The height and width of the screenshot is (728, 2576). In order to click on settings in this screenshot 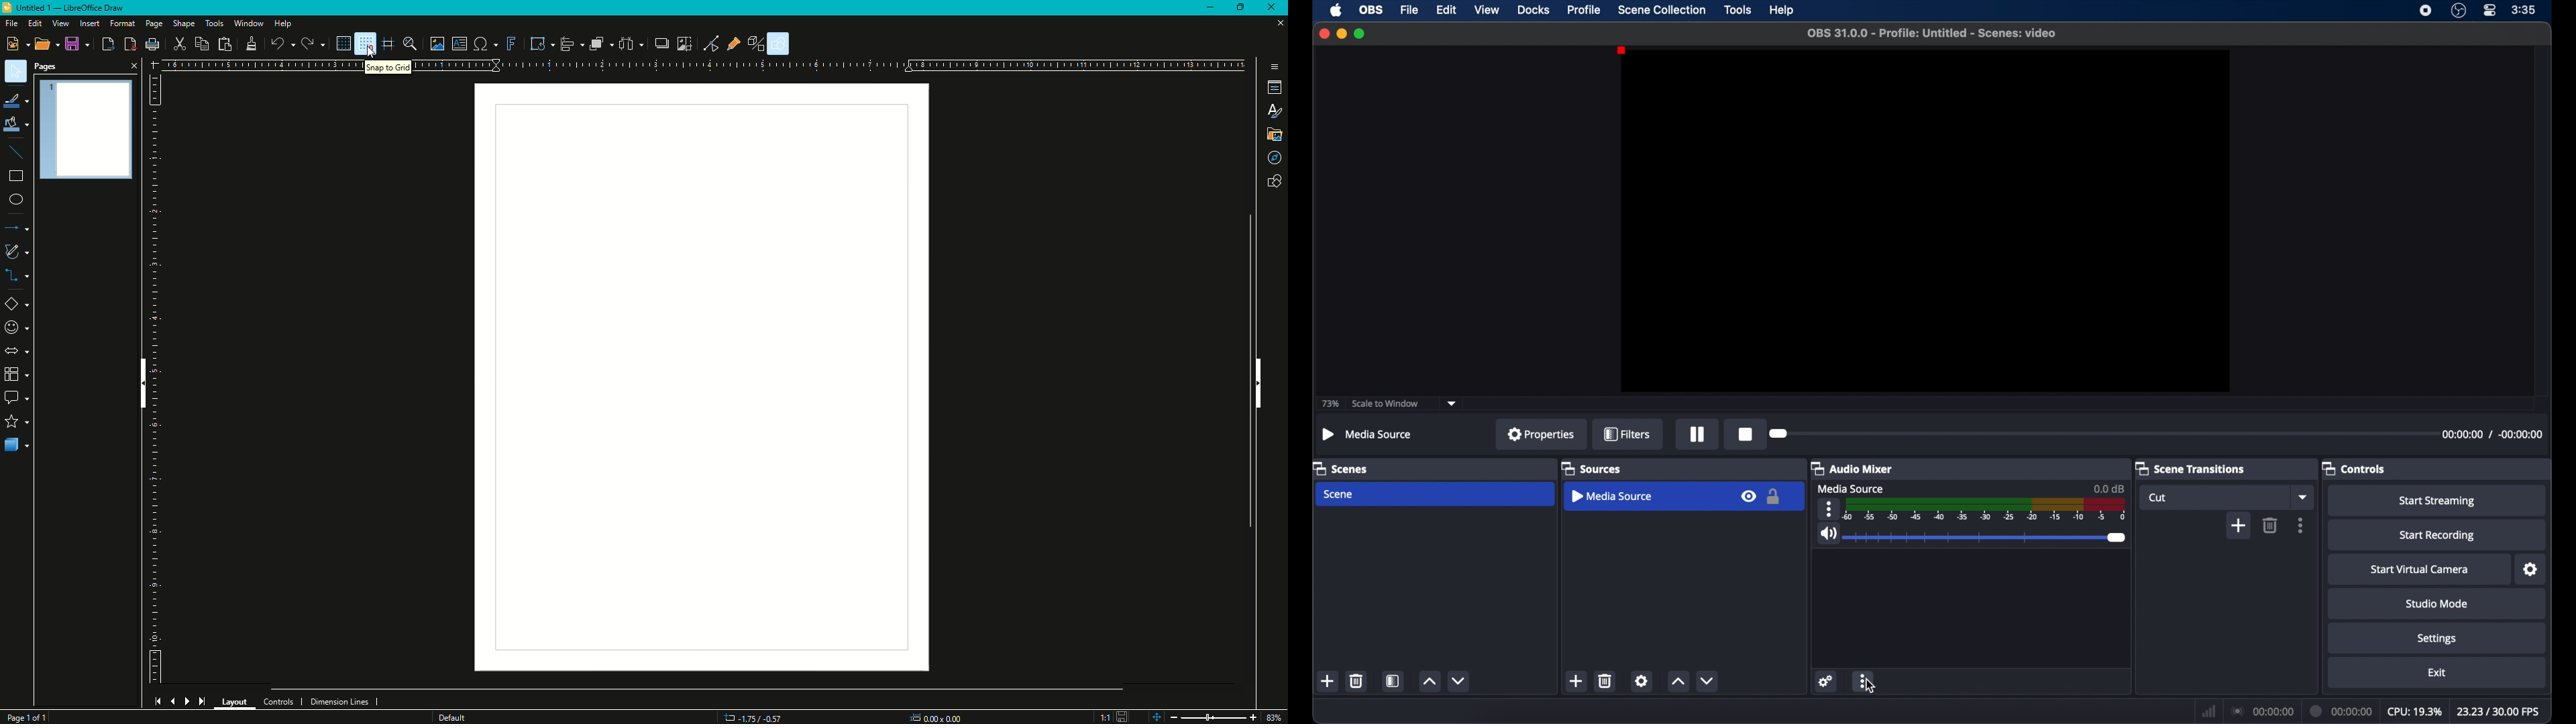, I will do `click(2436, 640)`.